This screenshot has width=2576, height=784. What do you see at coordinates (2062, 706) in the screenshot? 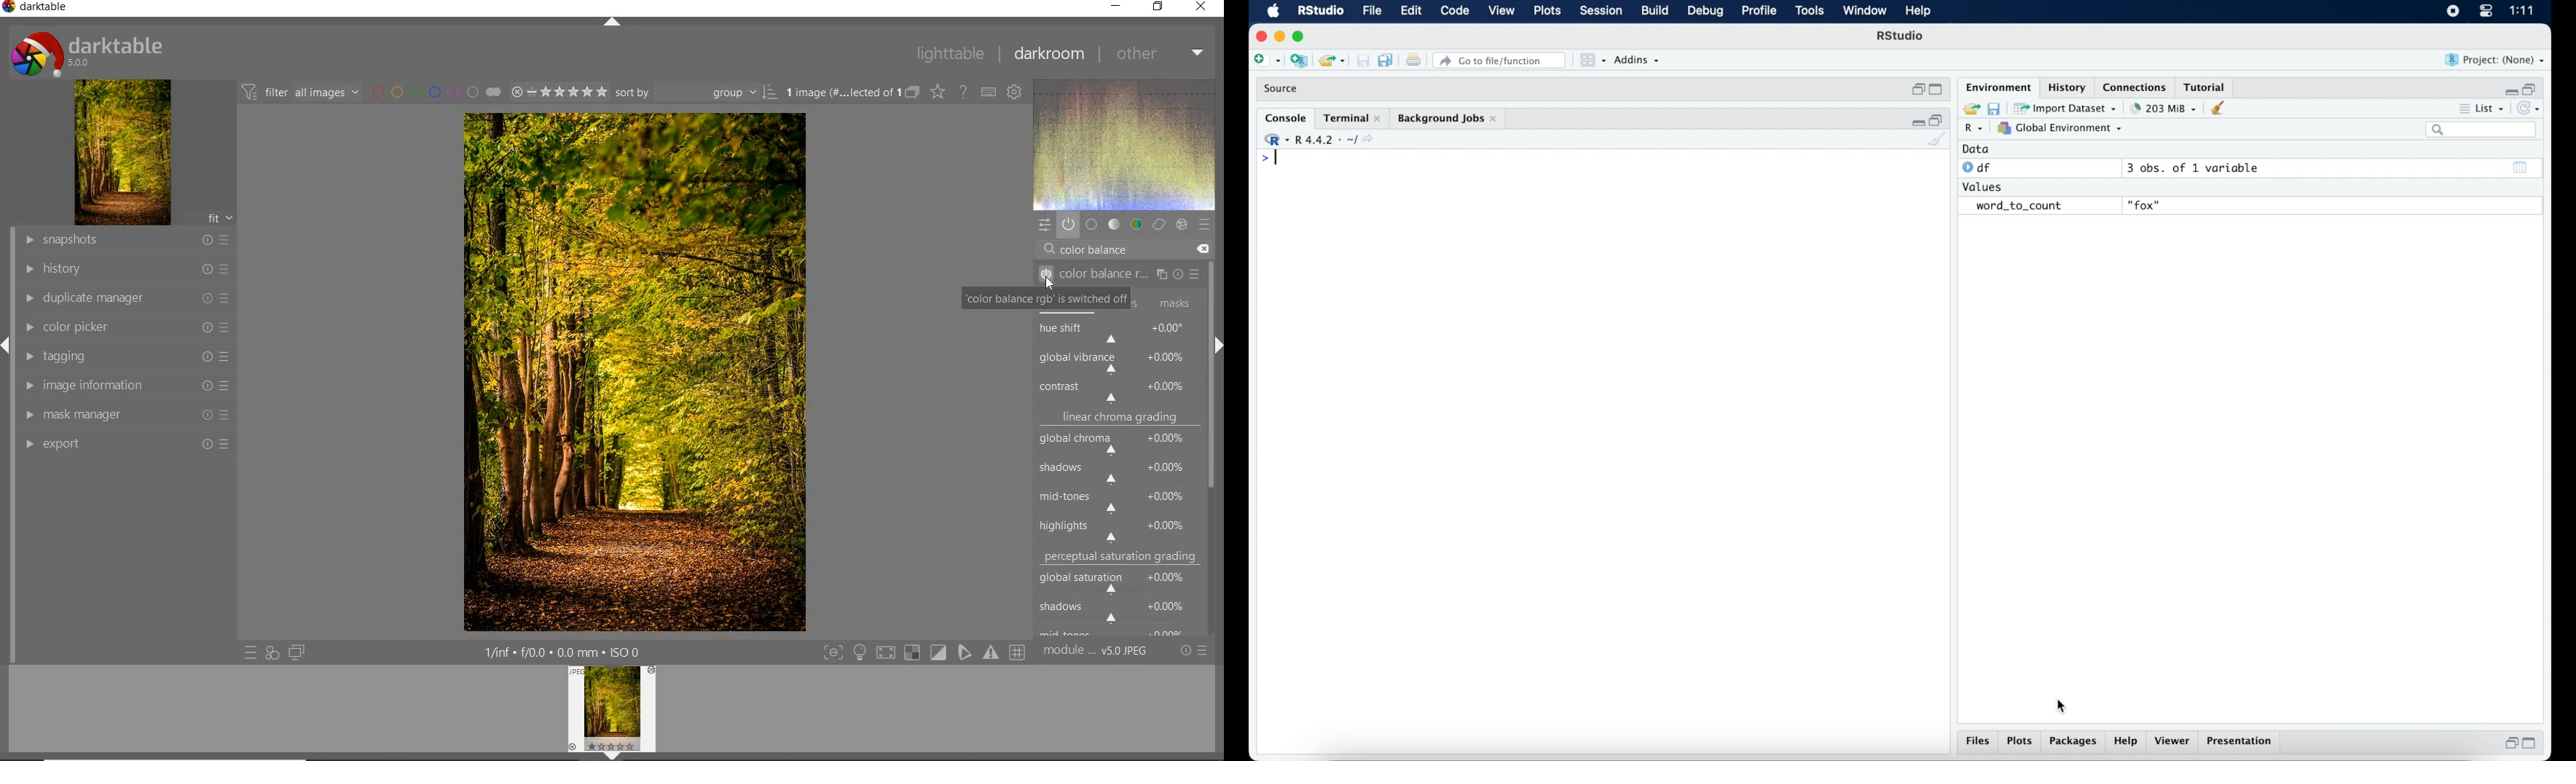
I see `cursor` at bounding box center [2062, 706].